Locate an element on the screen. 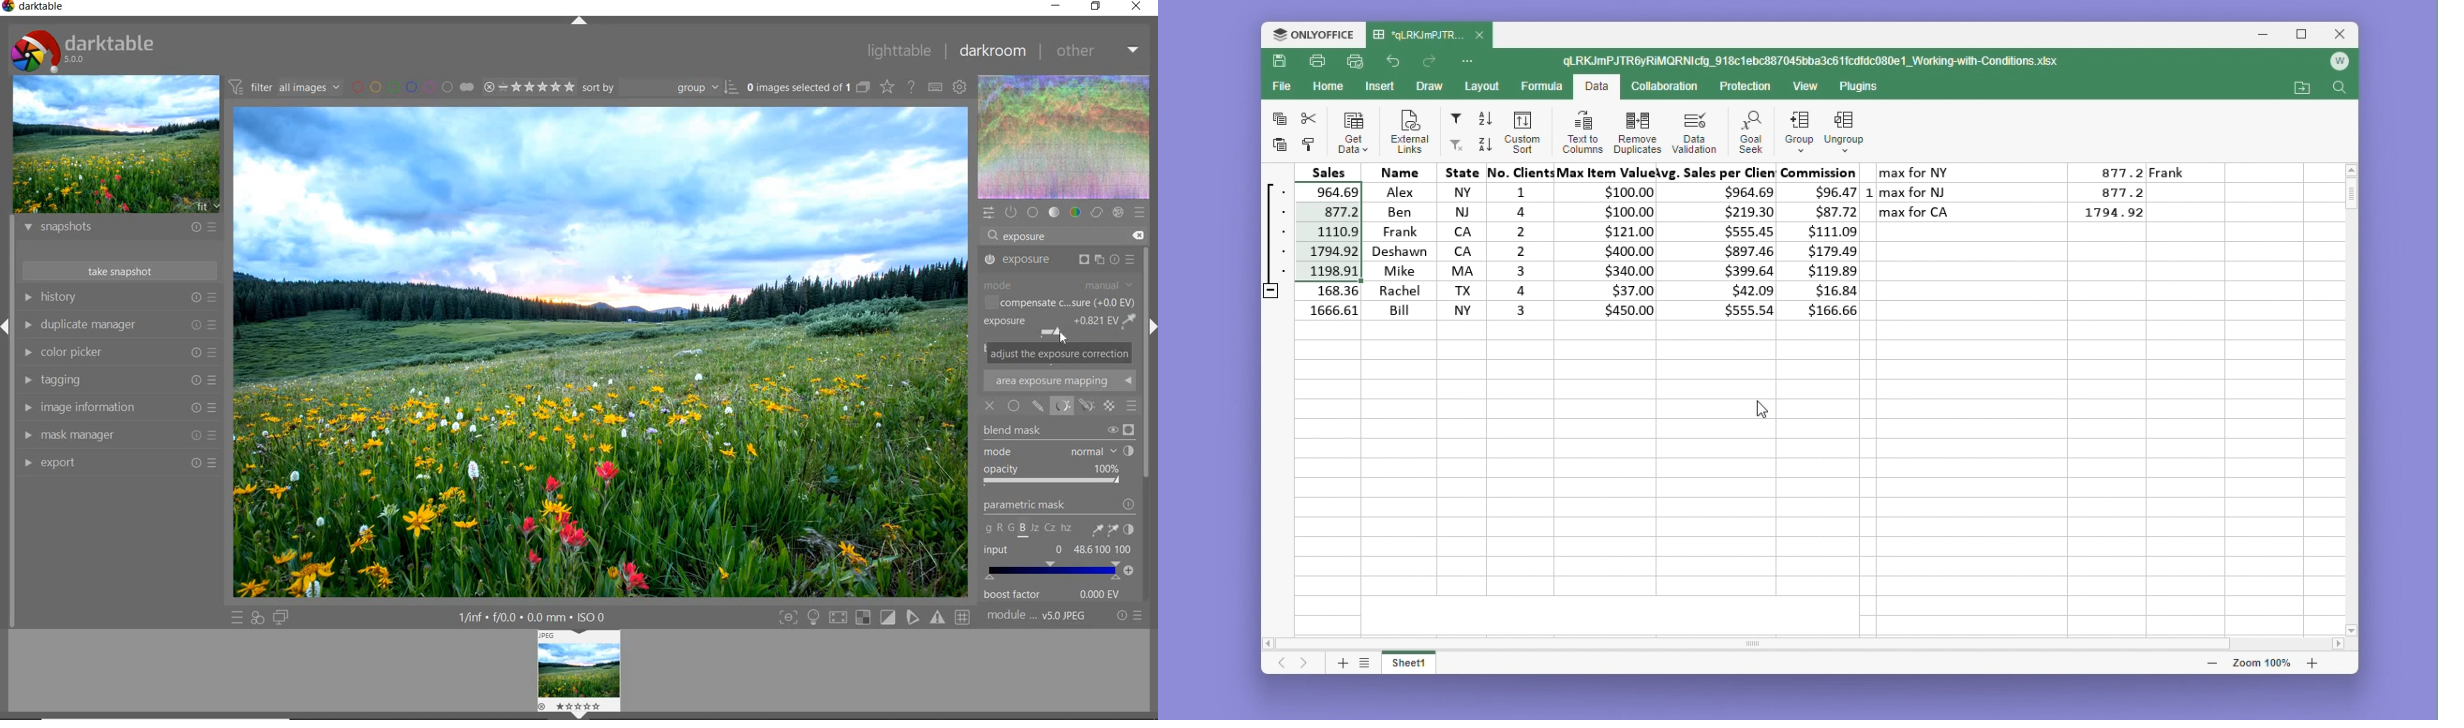 The width and height of the screenshot is (2464, 728). duplicate manager is located at coordinates (121, 327).